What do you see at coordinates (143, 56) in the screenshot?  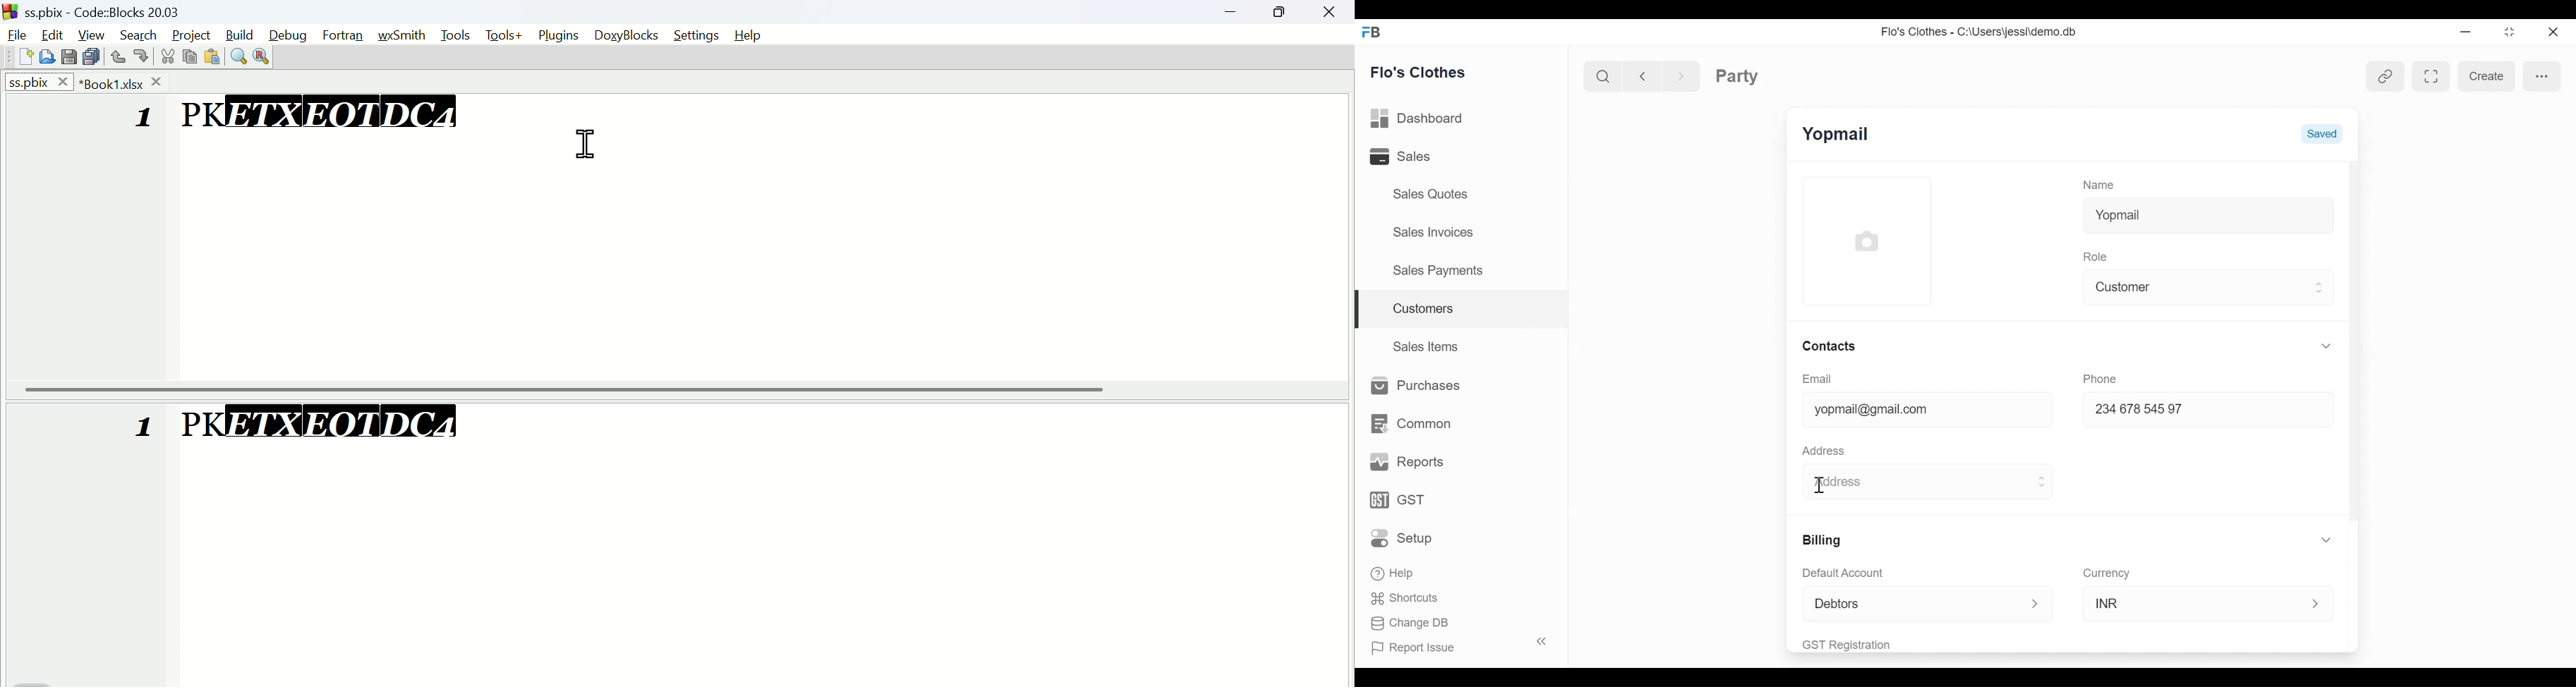 I see `redo` at bounding box center [143, 56].